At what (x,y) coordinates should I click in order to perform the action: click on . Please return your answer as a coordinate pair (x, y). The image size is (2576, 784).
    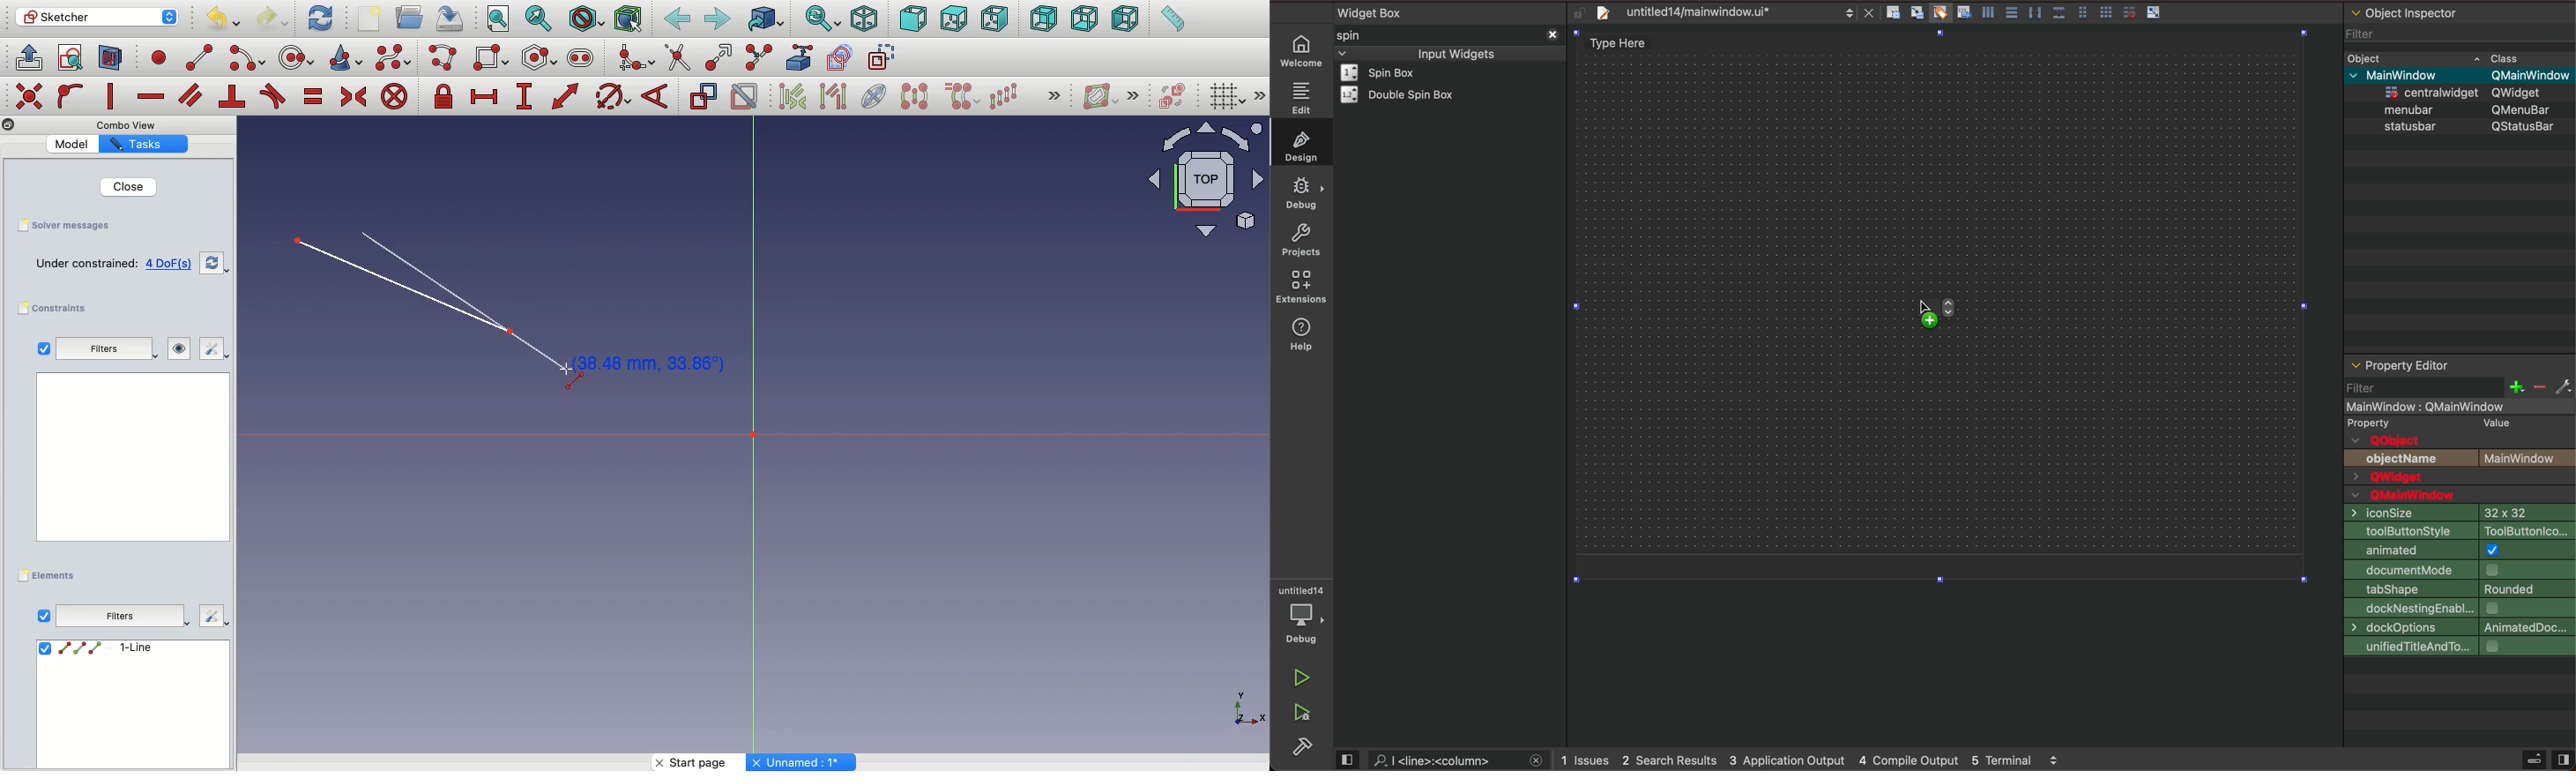
    Looking at the image, I should click on (1260, 95).